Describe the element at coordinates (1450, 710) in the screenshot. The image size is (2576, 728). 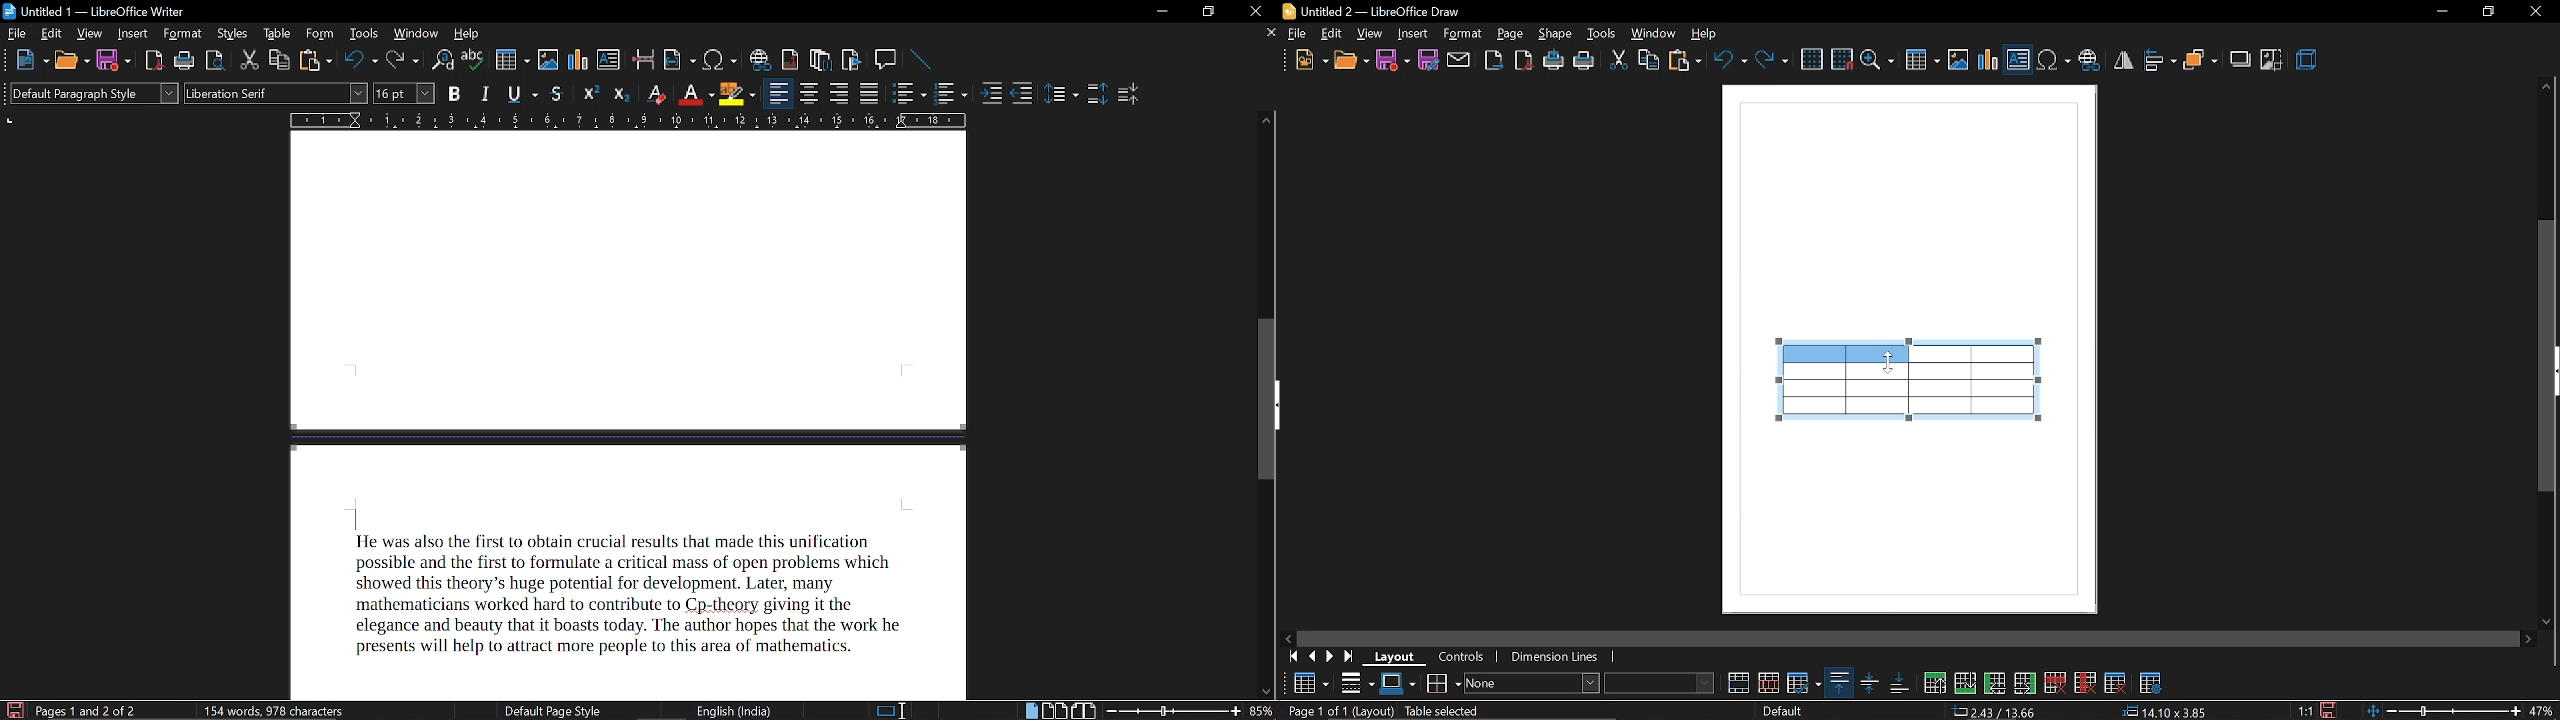
I see `table selected` at that location.